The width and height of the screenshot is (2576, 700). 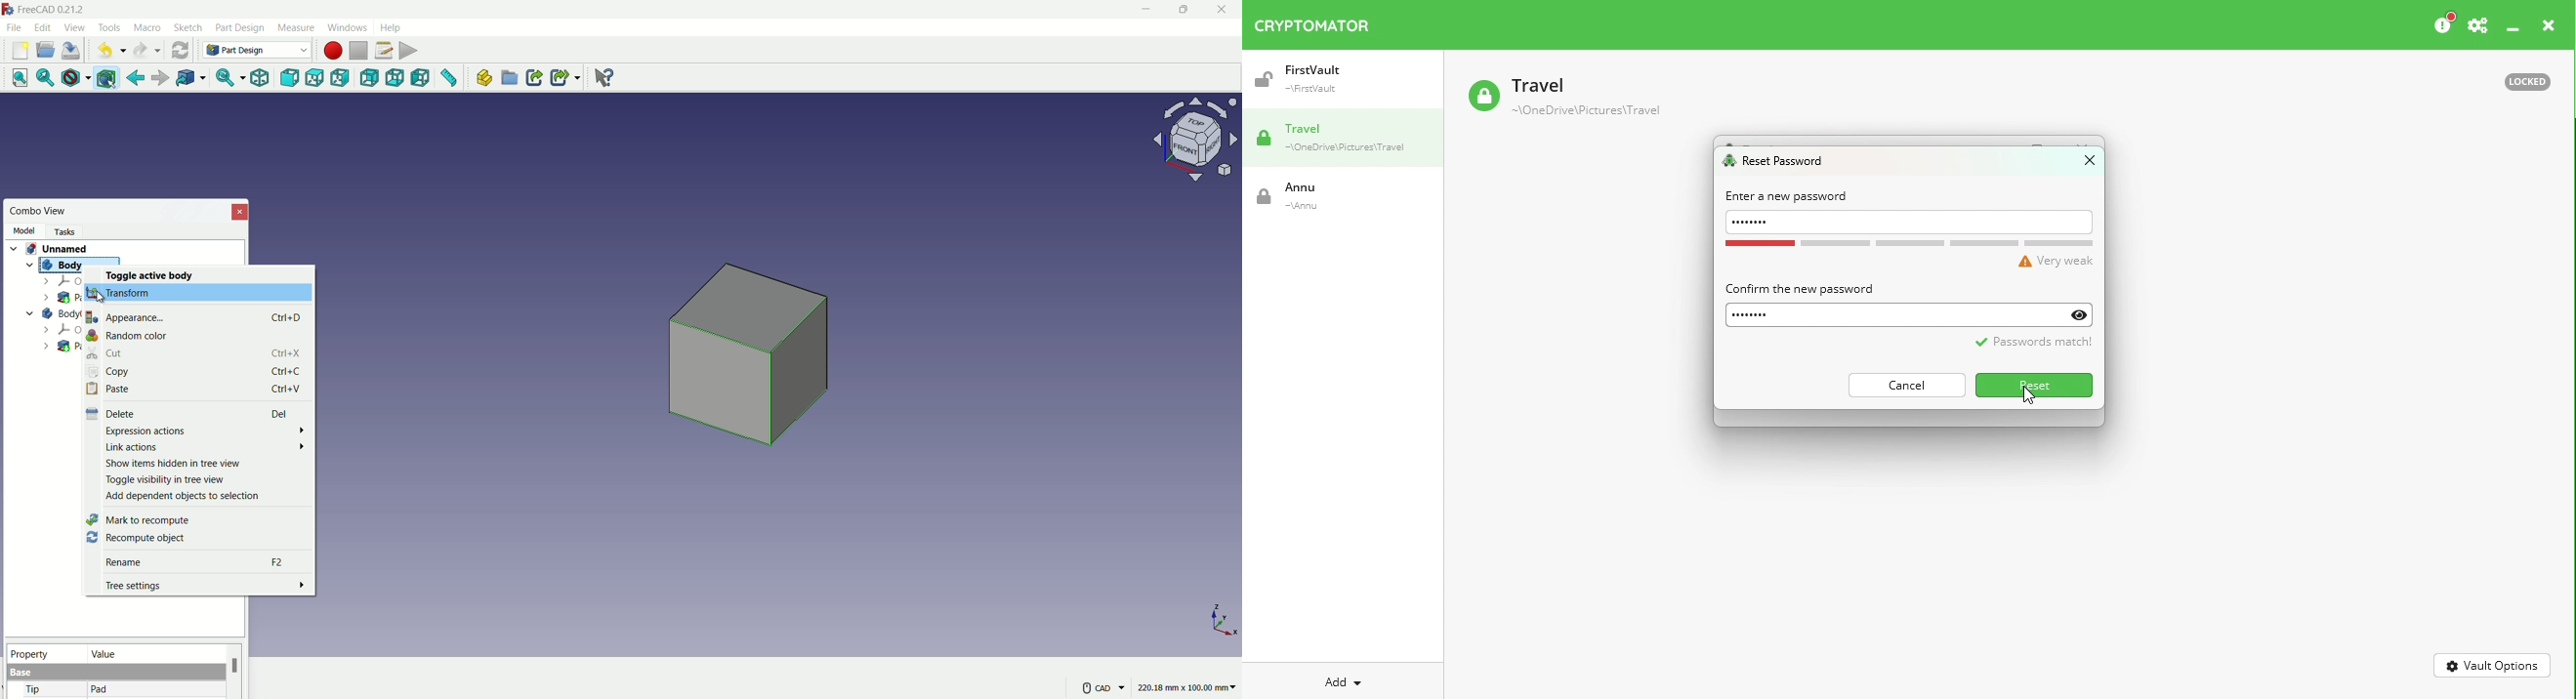 What do you see at coordinates (1905, 385) in the screenshot?
I see `Cancel` at bounding box center [1905, 385].